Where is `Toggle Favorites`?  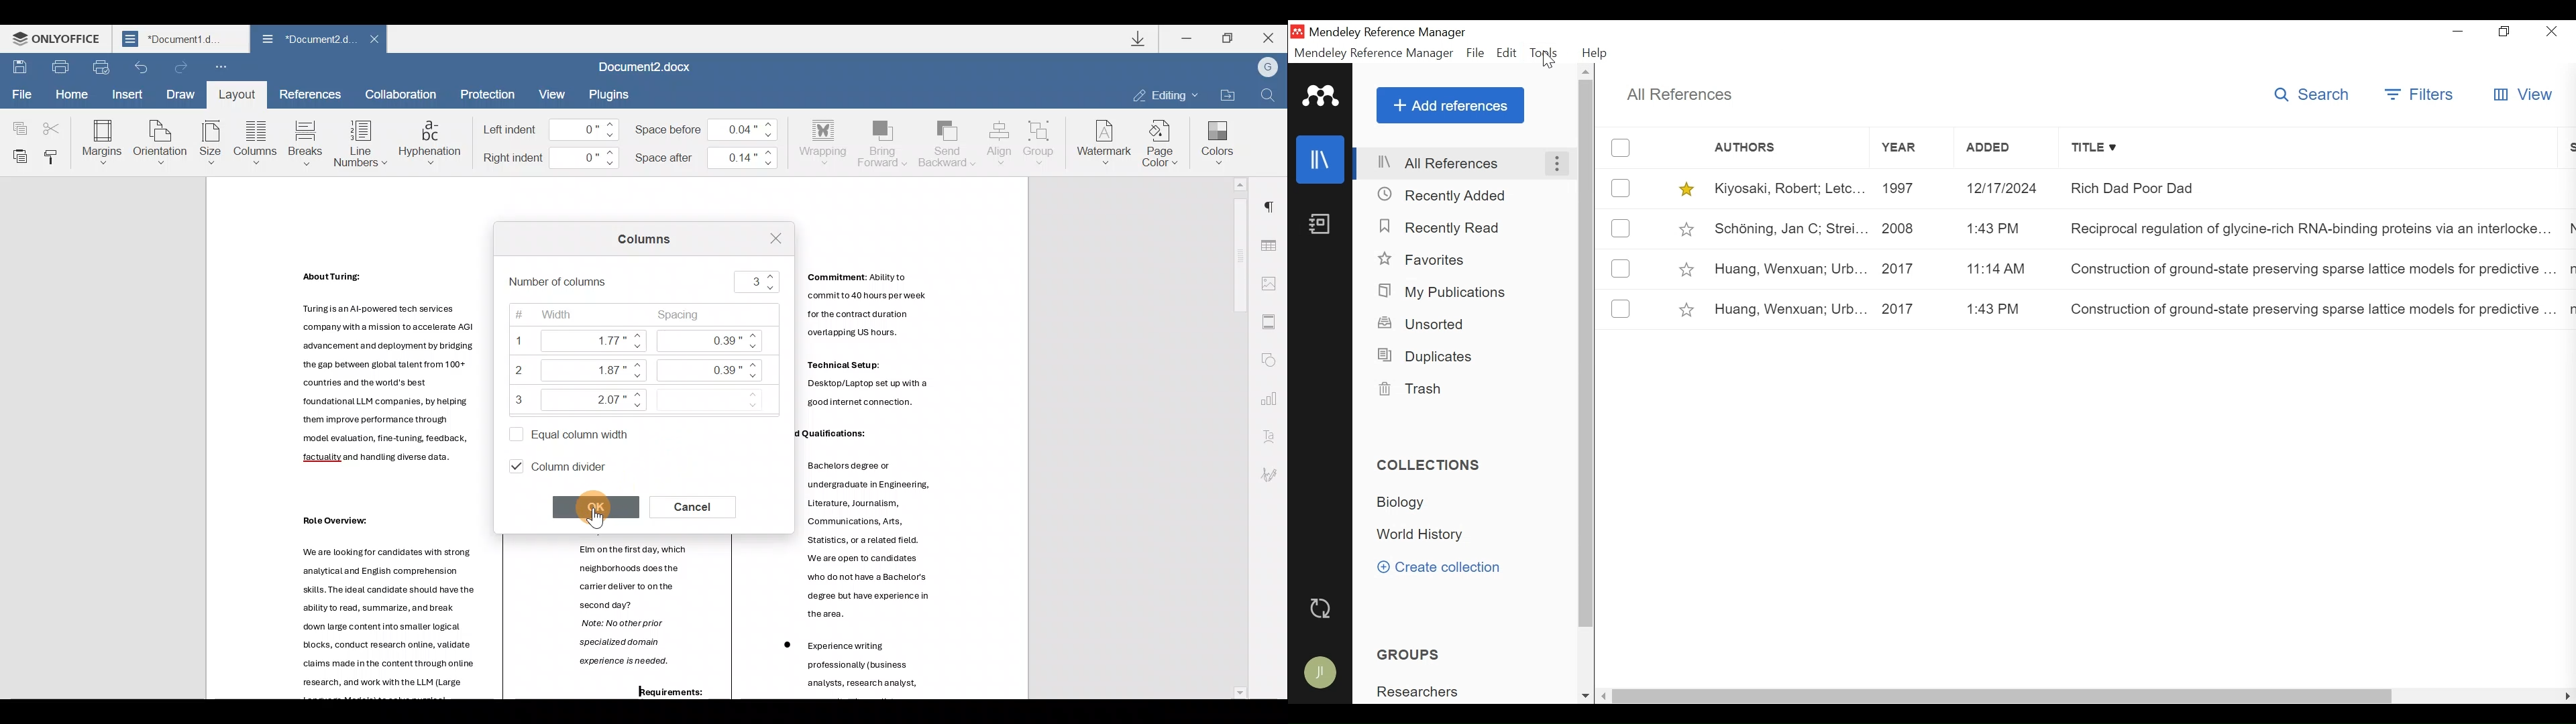 Toggle Favorites is located at coordinates (1686, 188).